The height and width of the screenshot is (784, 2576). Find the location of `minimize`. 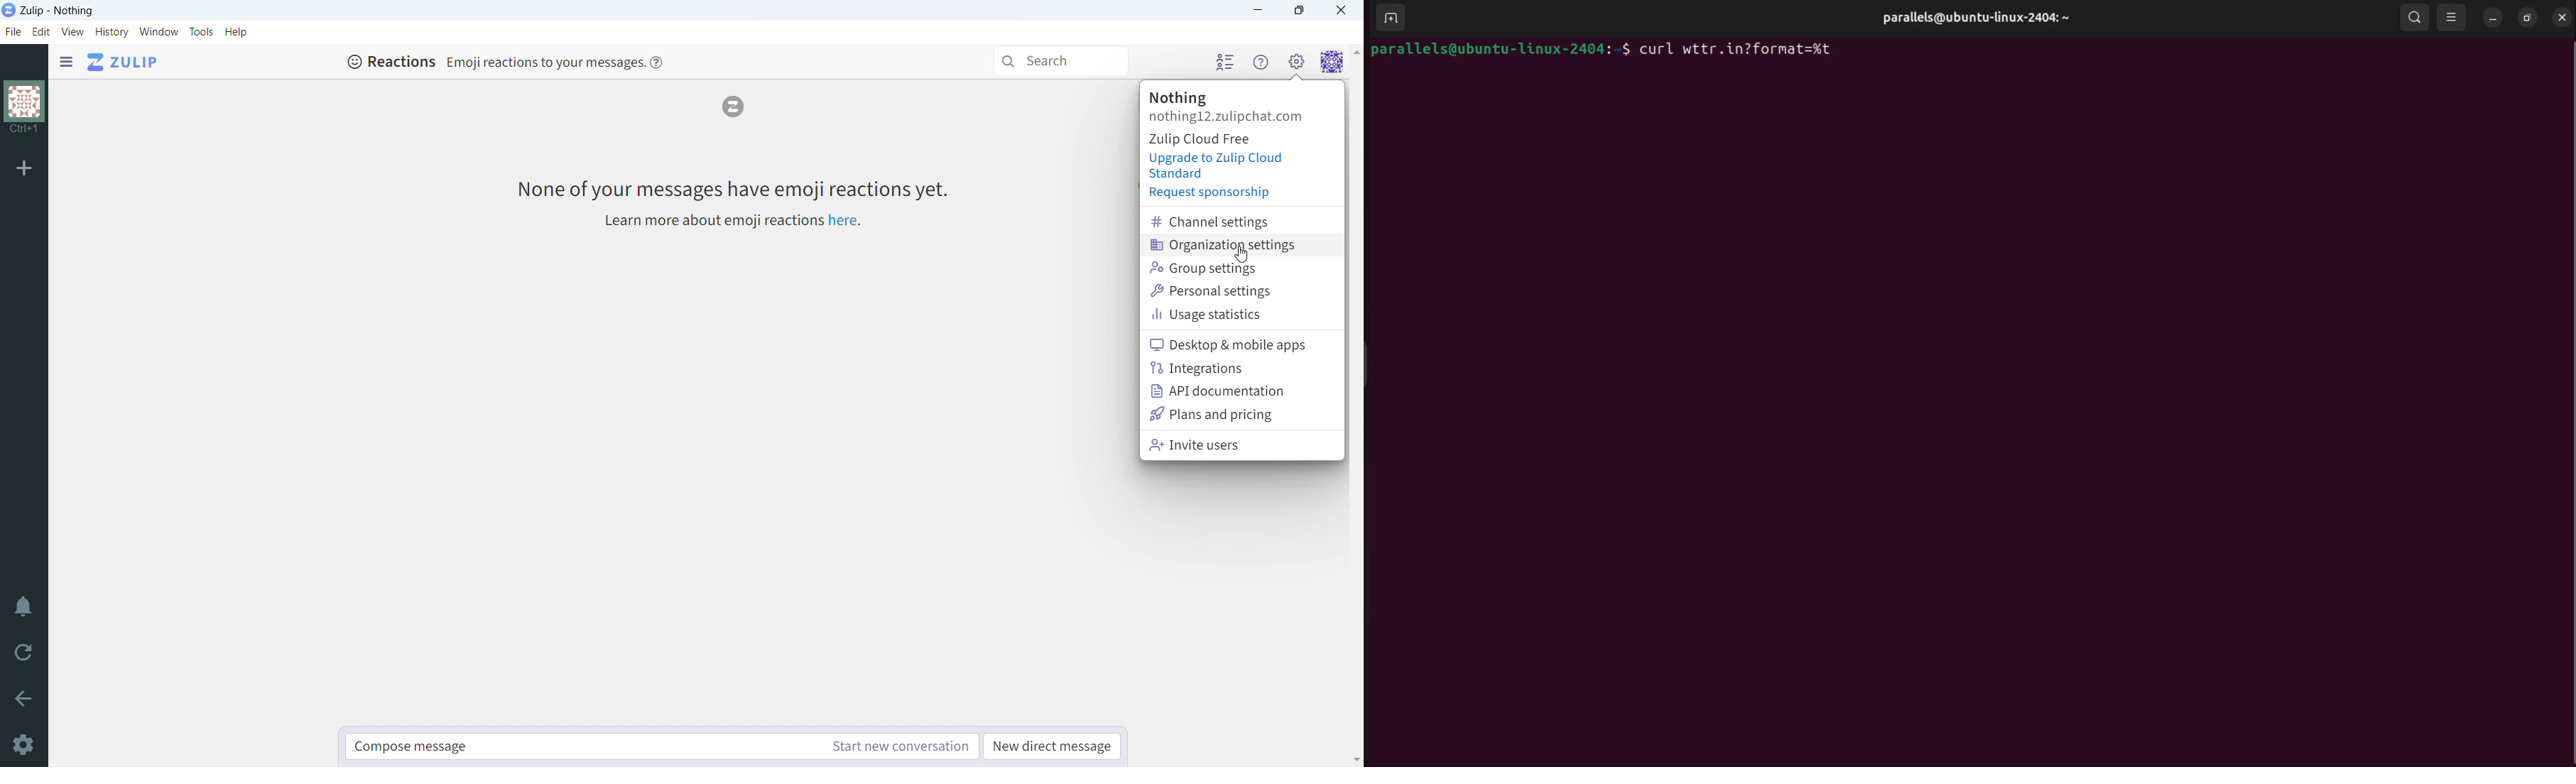

minimize is located at coordinates (2492, 18).